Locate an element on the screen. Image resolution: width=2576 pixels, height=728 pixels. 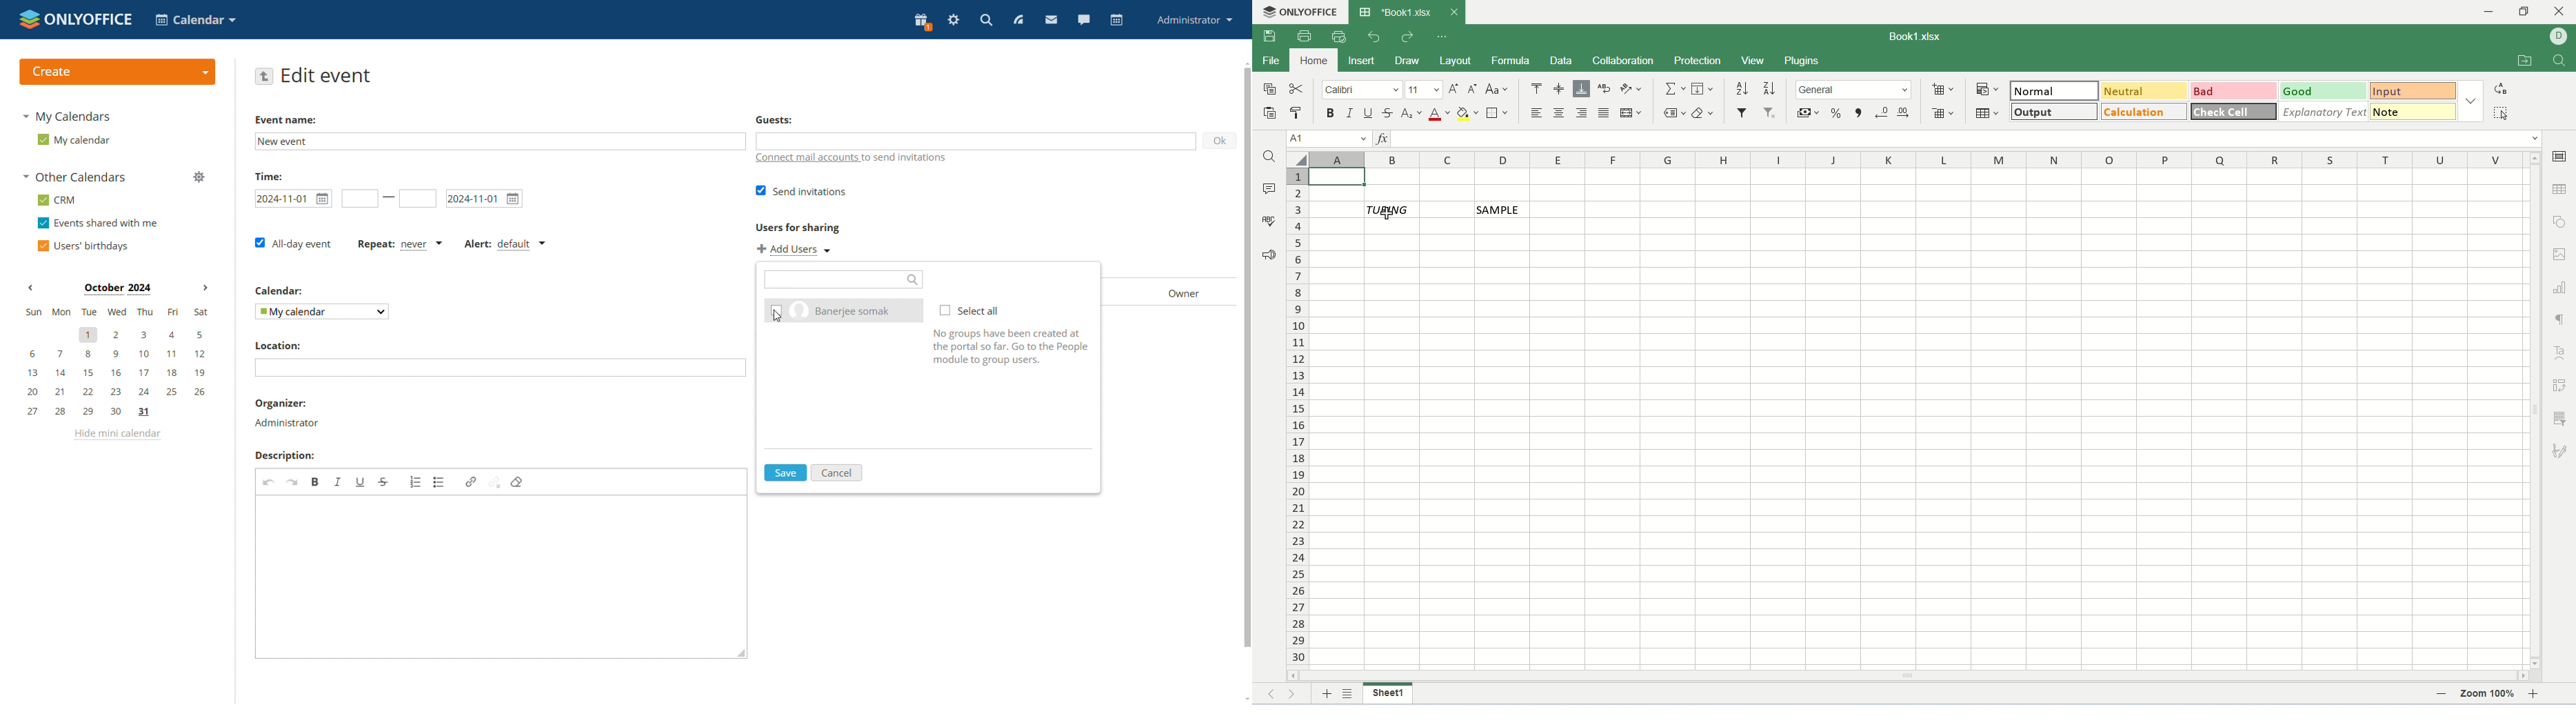
strikethrough is located at coordinates (1390, 114).